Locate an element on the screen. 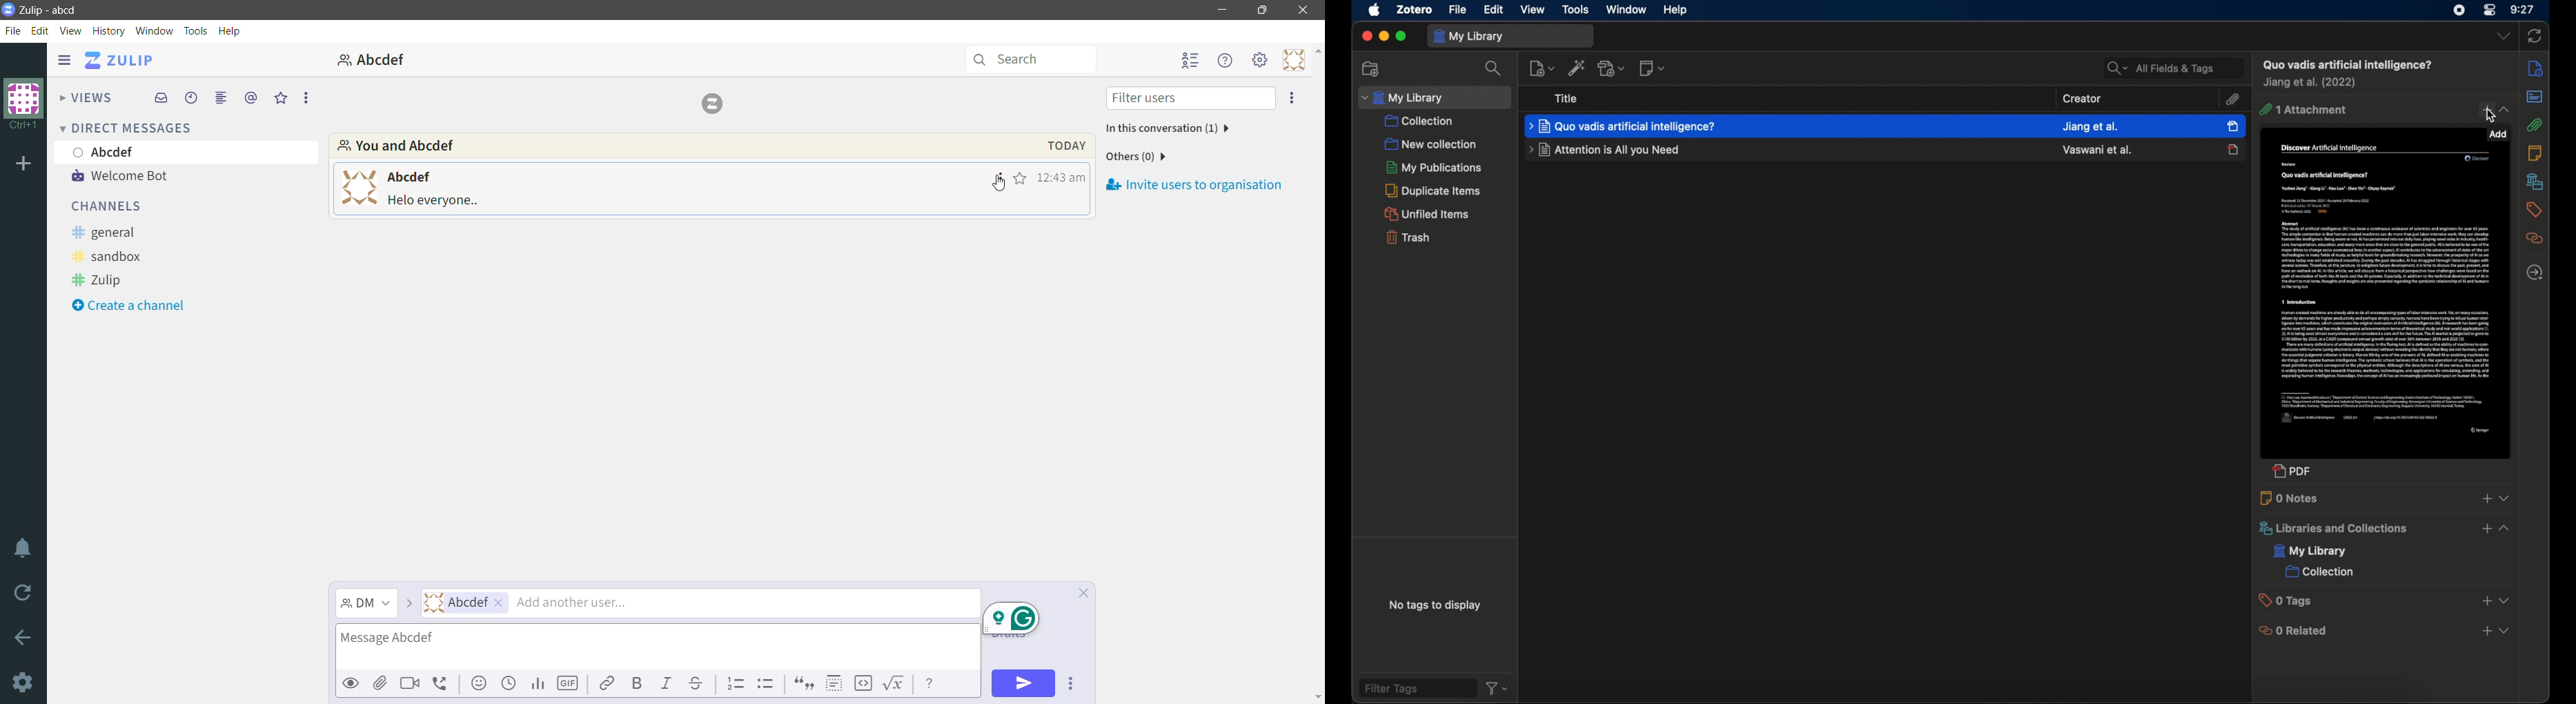 The image size is (2576, 728). Tools is located at coordinates (197, 31).